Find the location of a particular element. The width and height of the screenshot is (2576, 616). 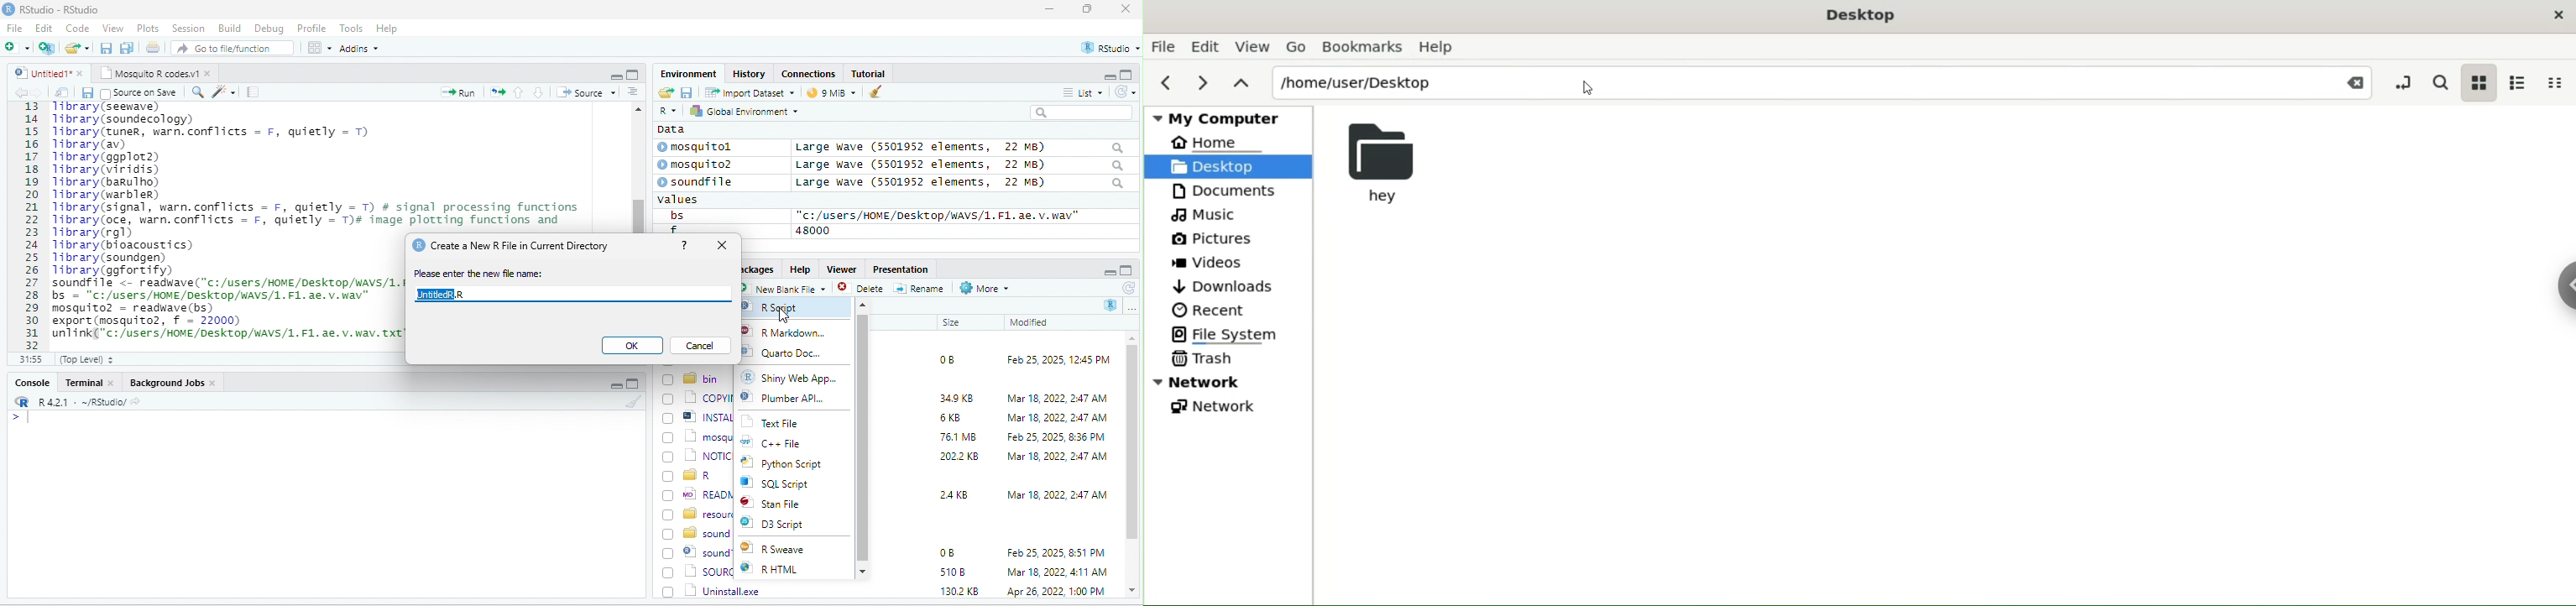

Plots is located at coordinates (149, 28).